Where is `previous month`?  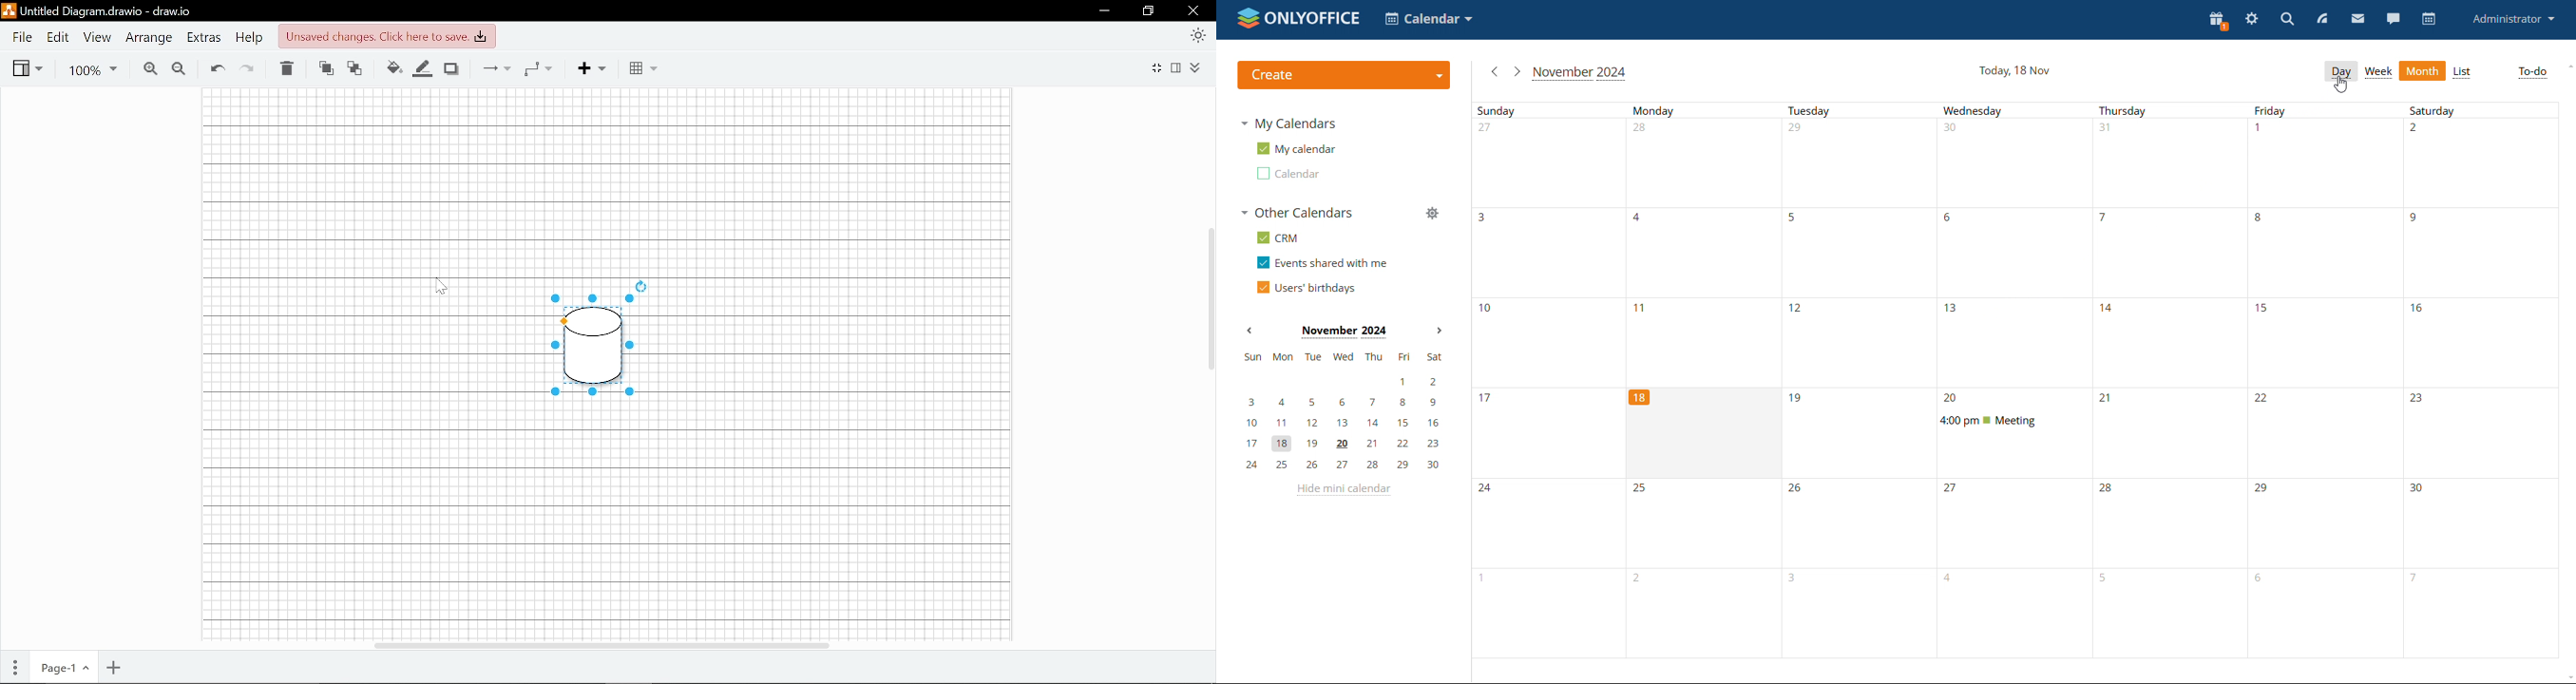 previous month is located at coordinates (1495, 72).